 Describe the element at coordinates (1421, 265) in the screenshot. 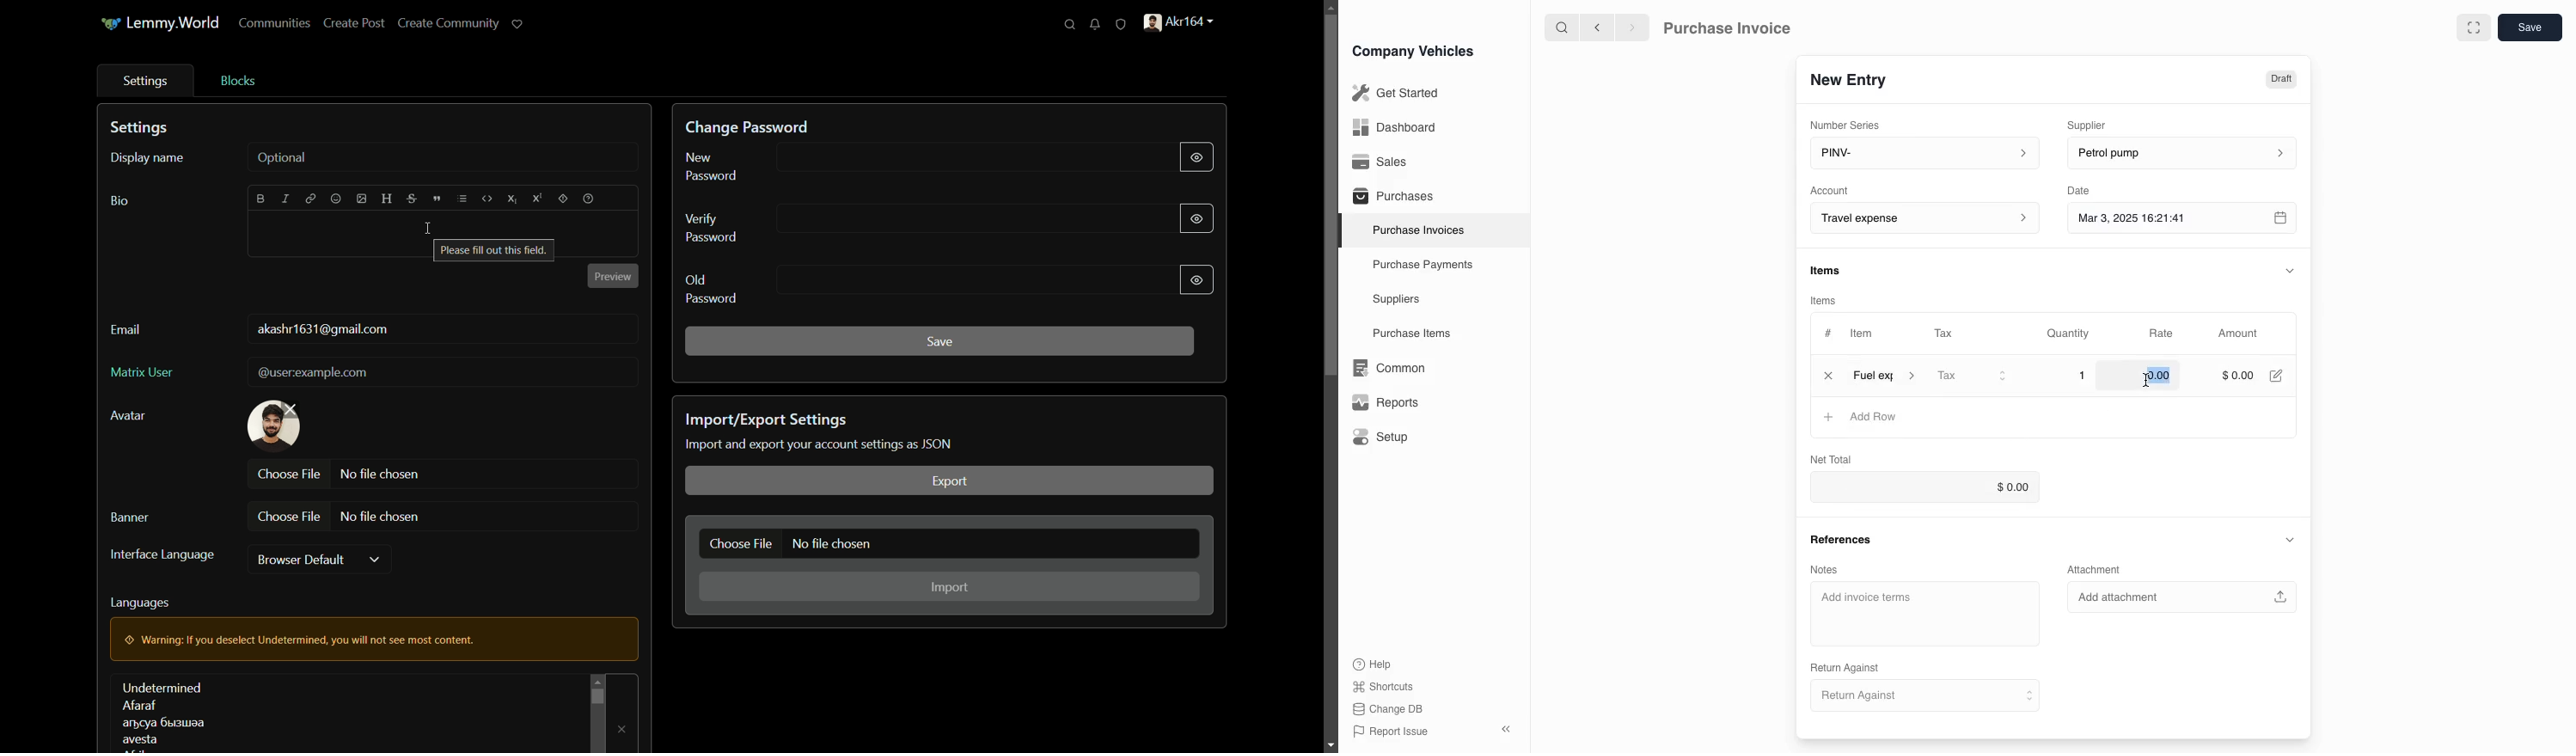

I see `Purchase Payments` at that location.